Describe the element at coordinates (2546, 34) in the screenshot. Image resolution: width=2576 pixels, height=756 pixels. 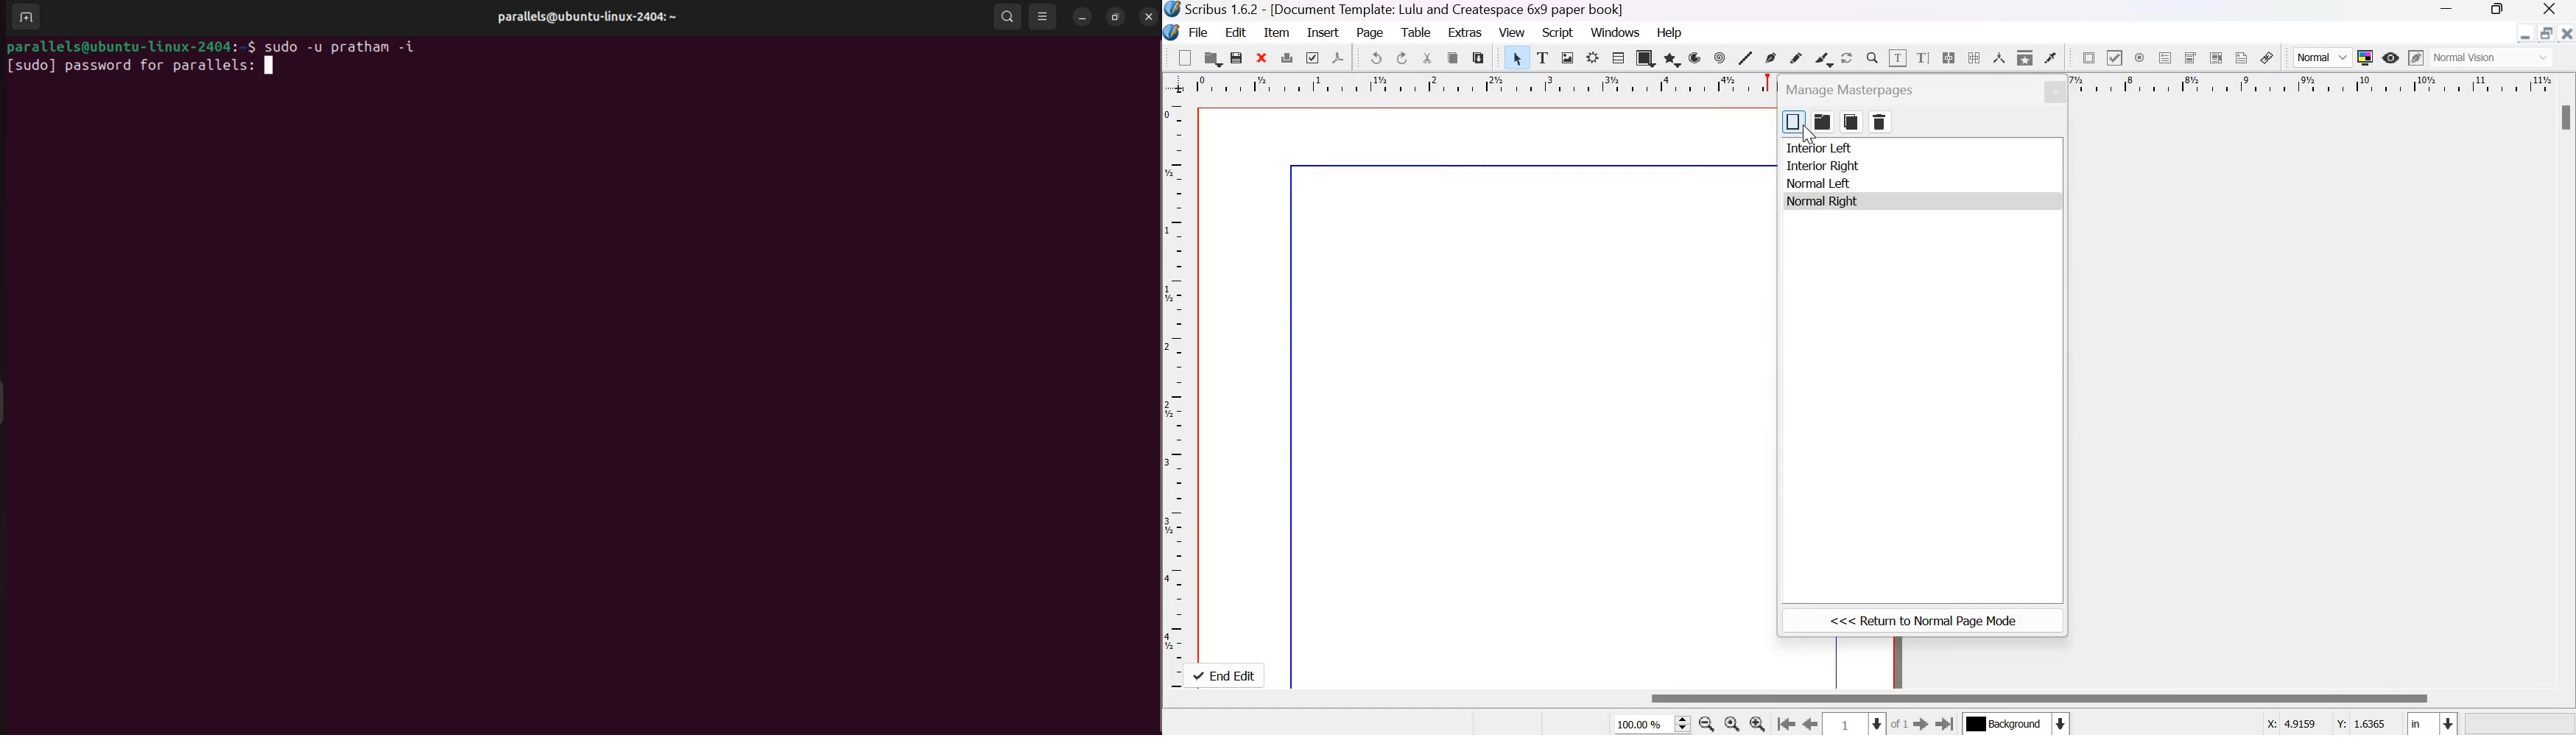
I see `resize` at that location.